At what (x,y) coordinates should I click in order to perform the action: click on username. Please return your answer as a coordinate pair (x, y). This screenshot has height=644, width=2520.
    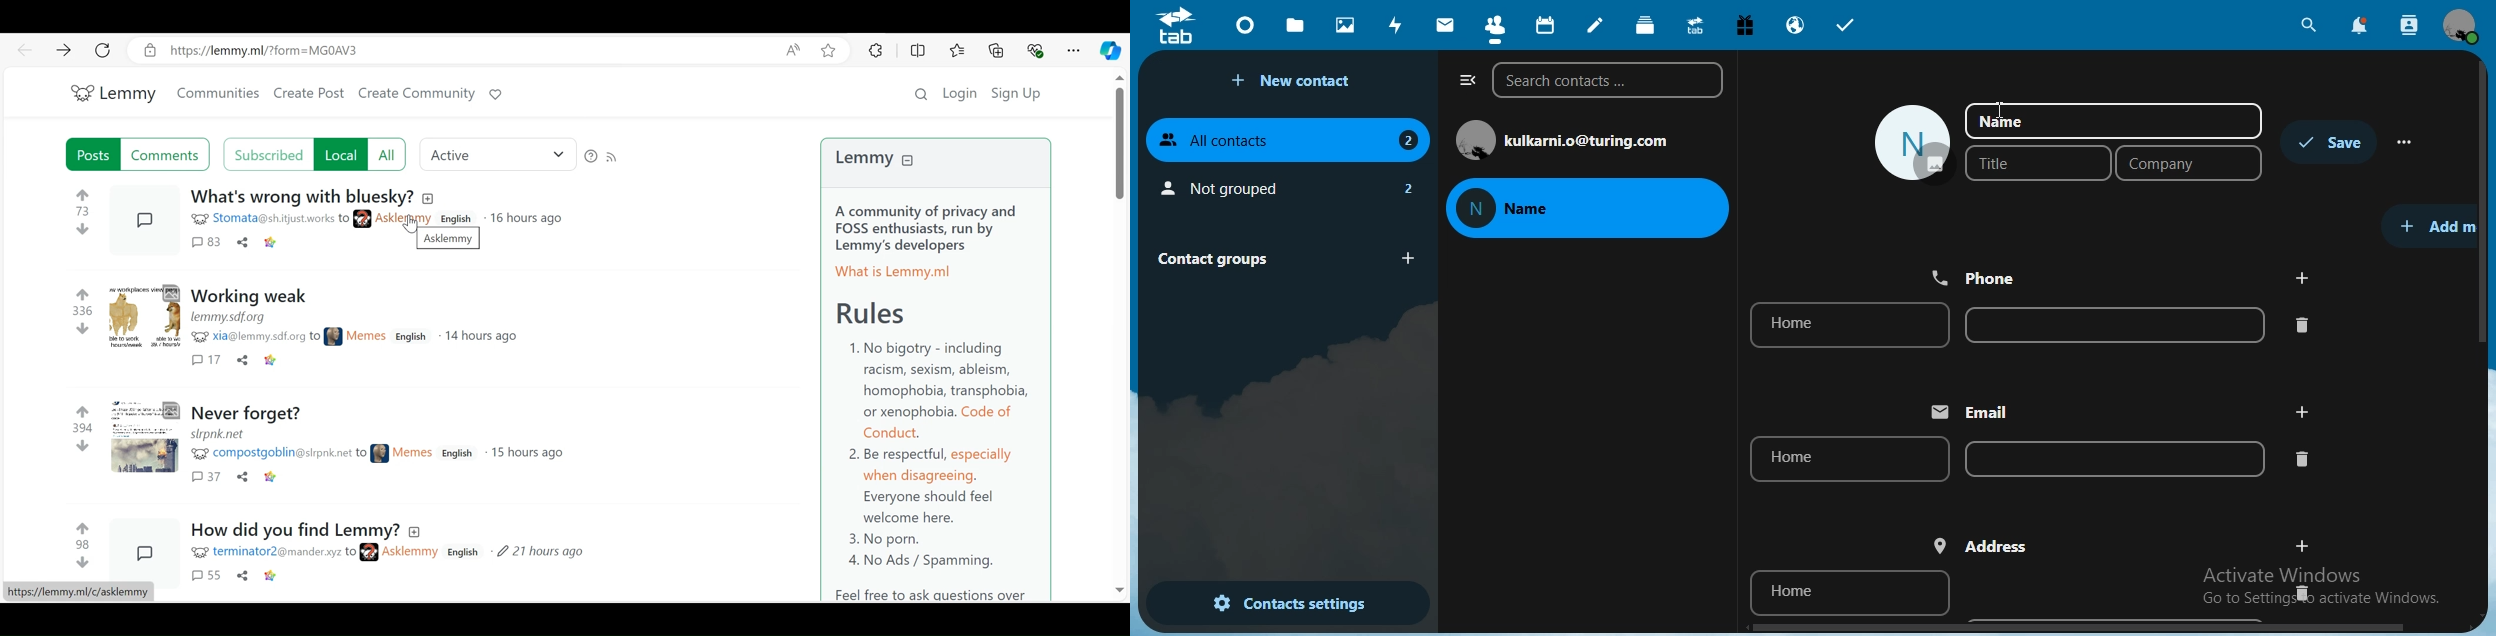
    Looking at the image, I should click on (309, 219).